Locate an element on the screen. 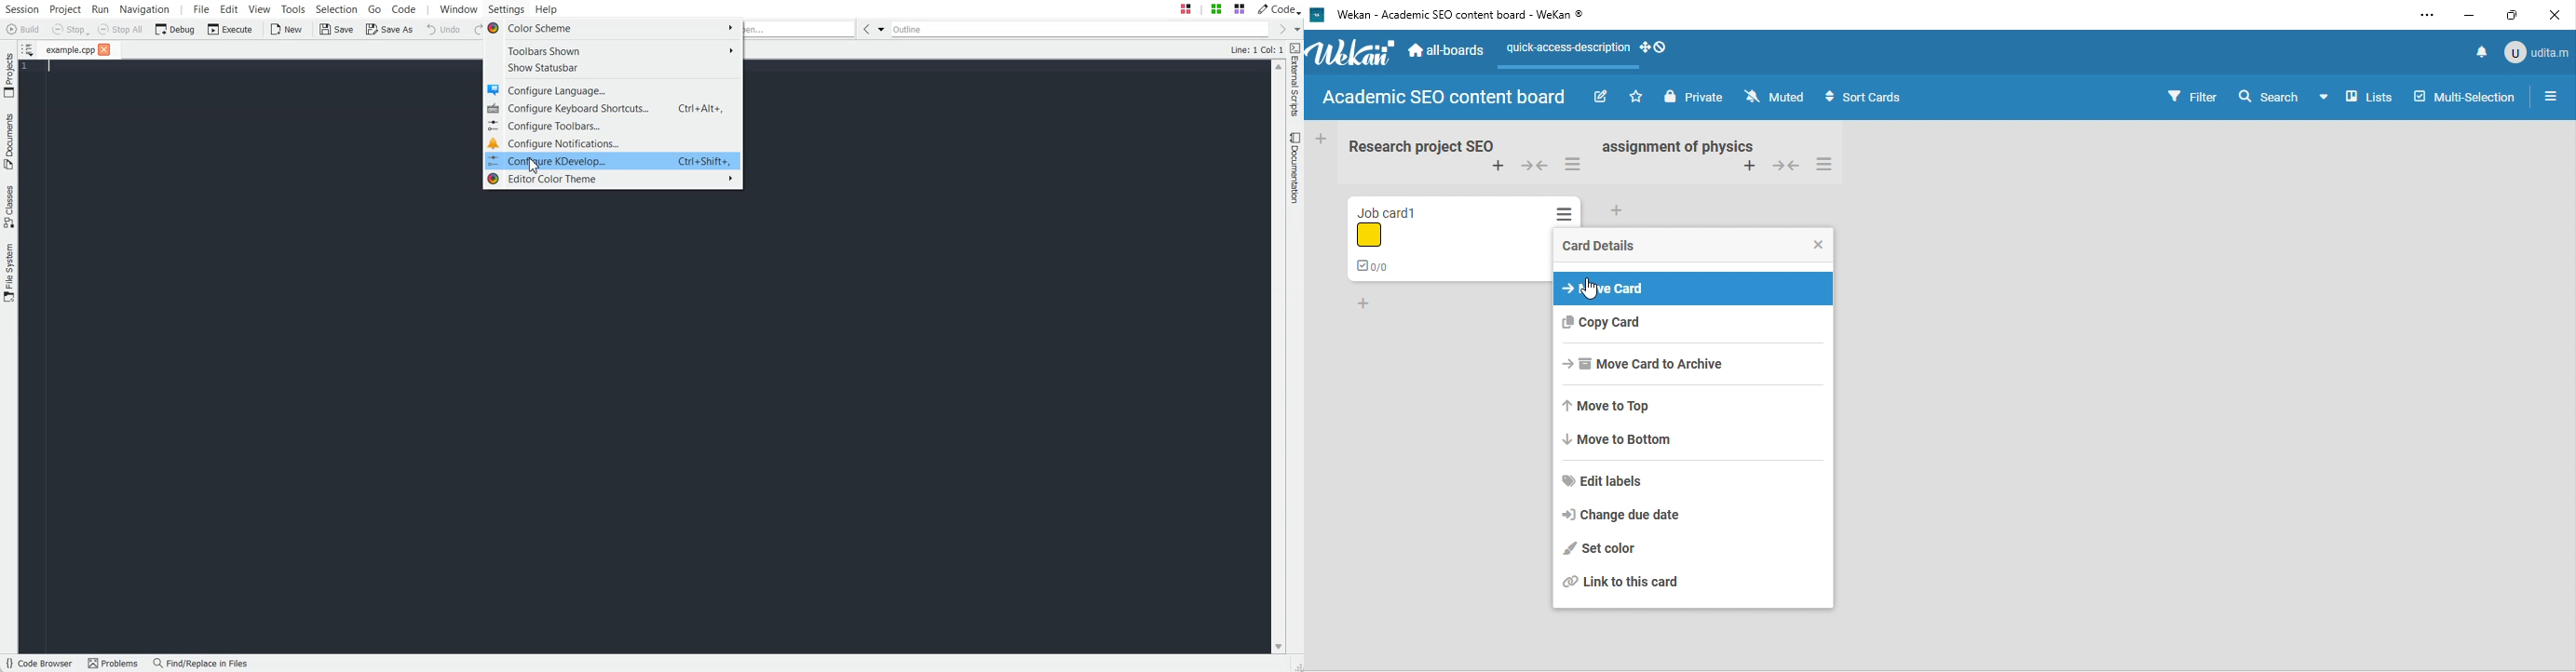  search is located at coordinates (2266, 96).